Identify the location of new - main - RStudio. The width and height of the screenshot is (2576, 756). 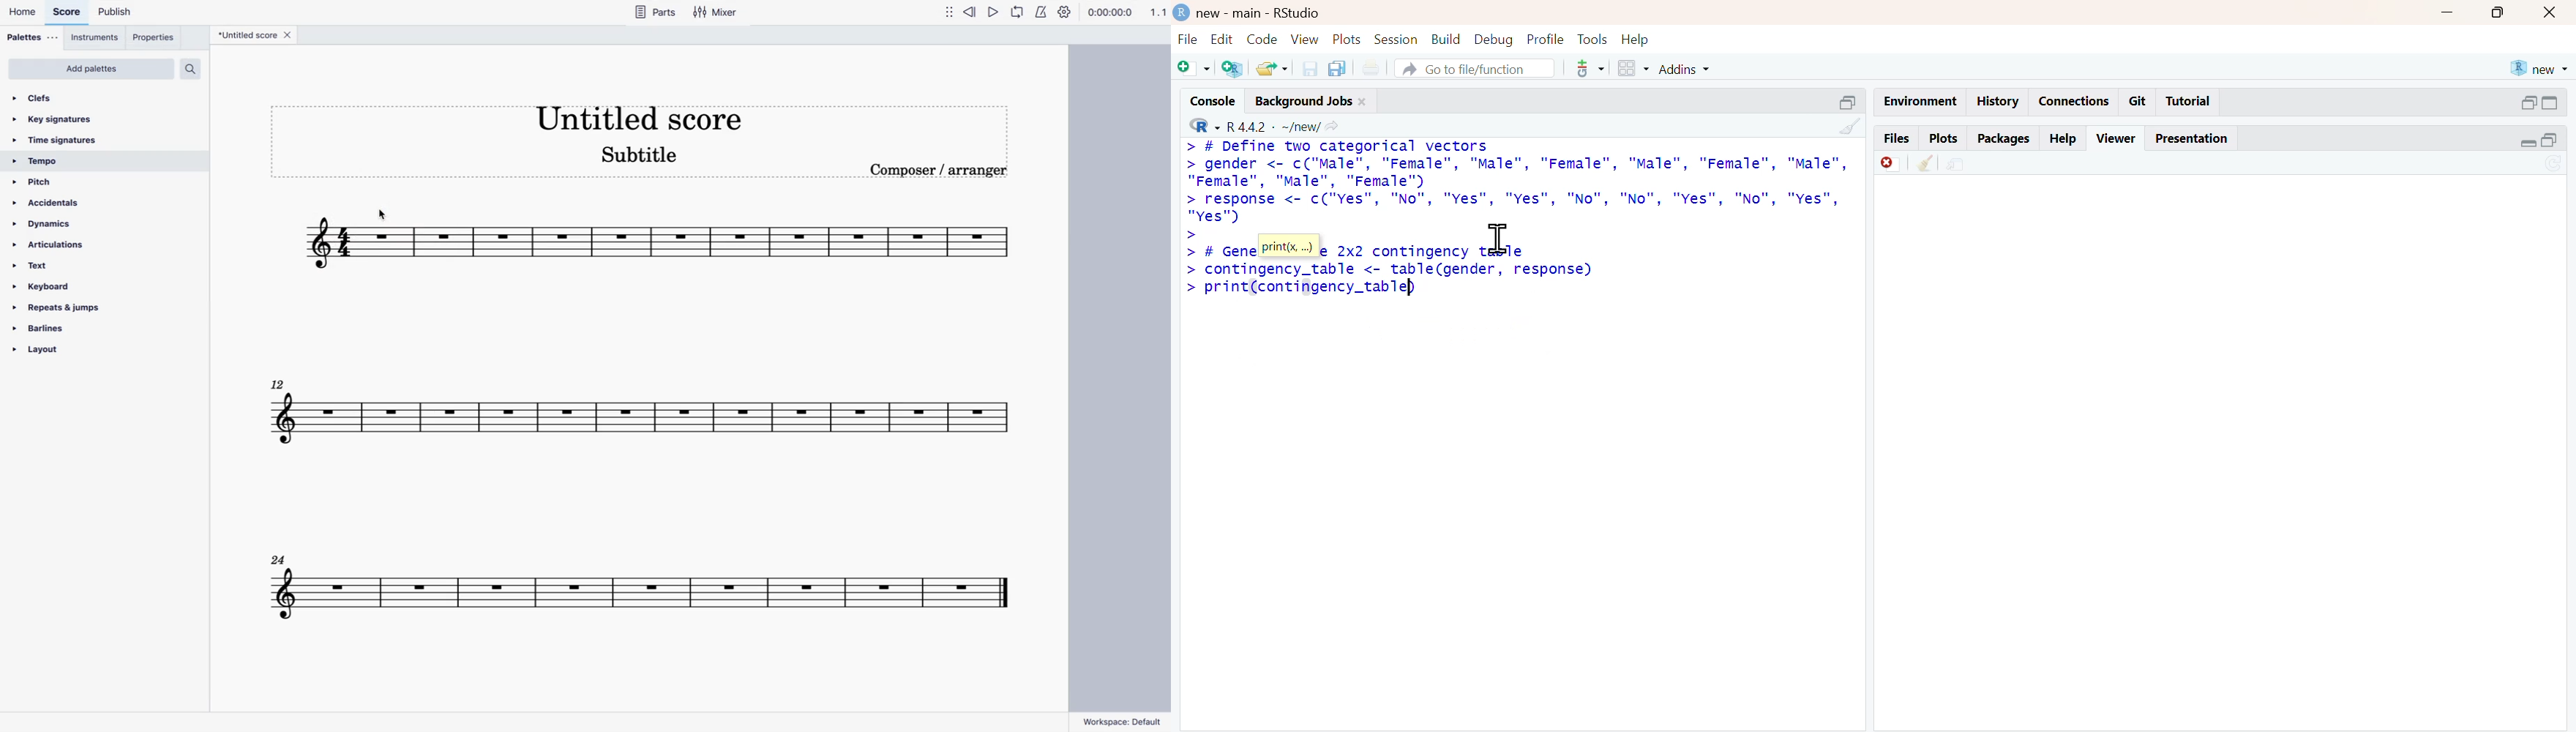
(1261, 14).